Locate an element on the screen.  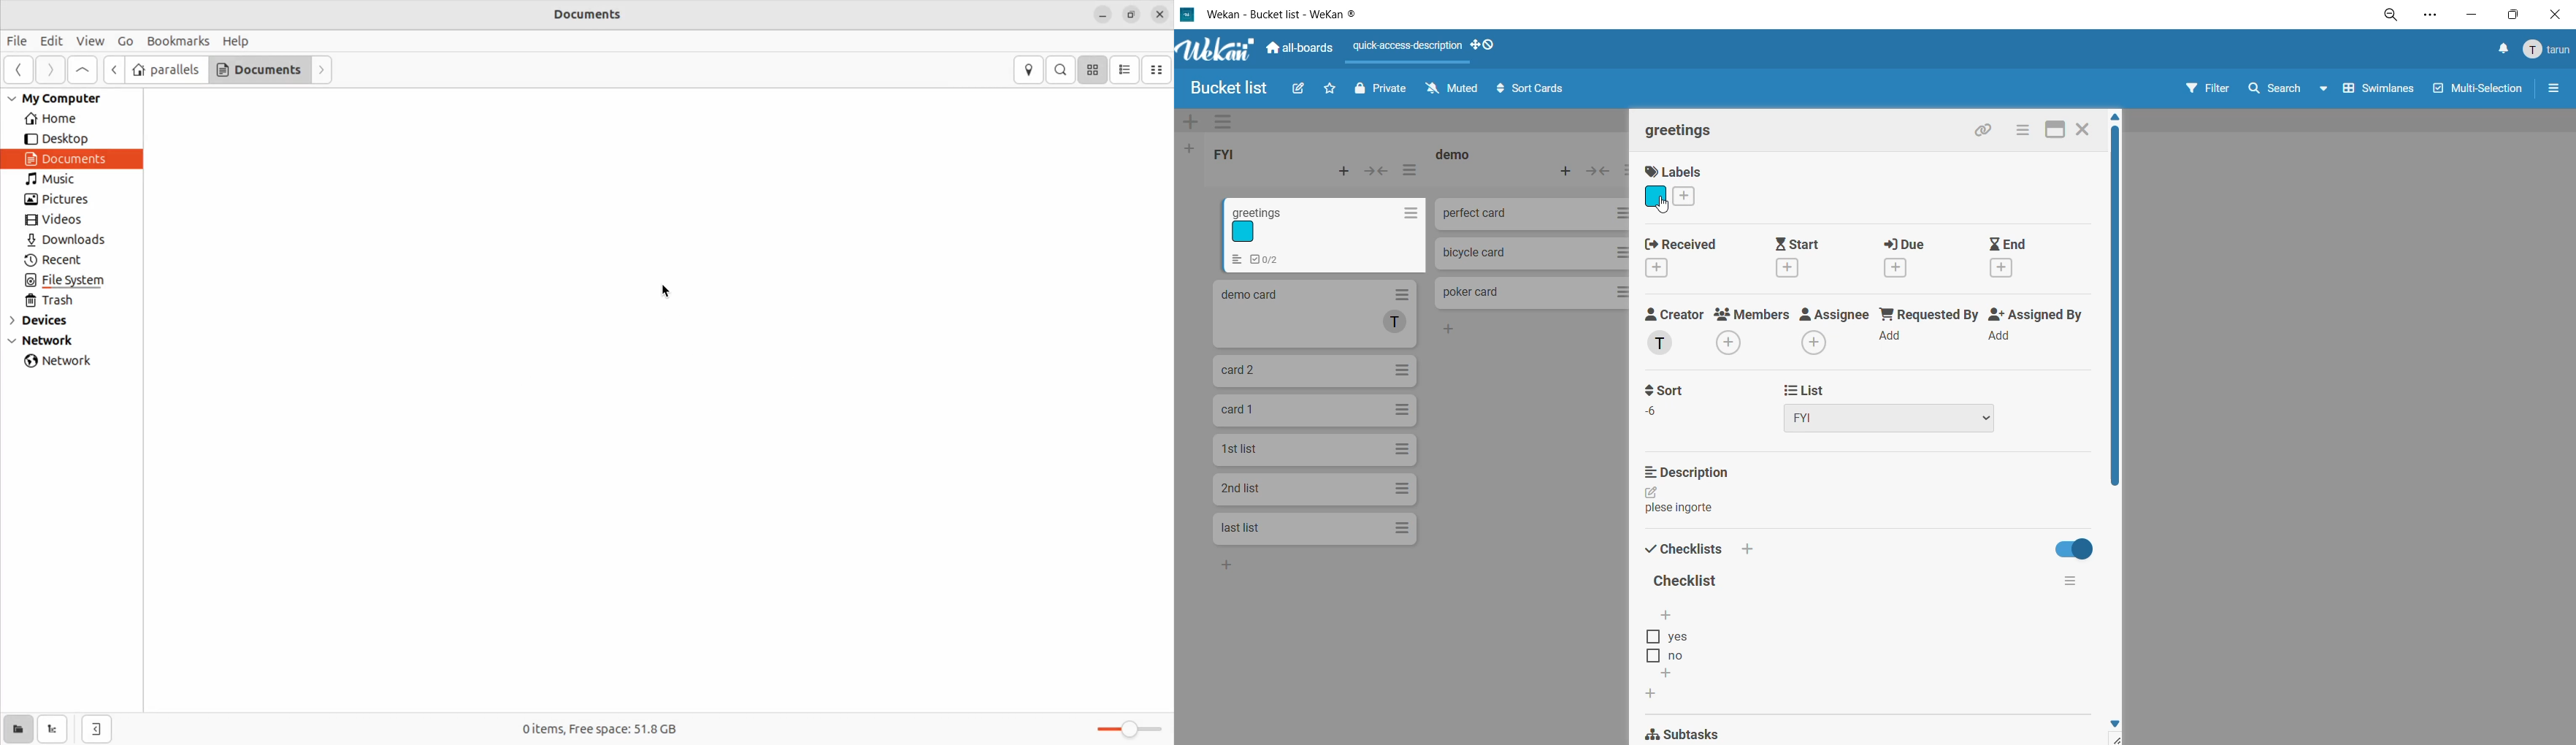
Demo card is located at coordinates (1314, 314).